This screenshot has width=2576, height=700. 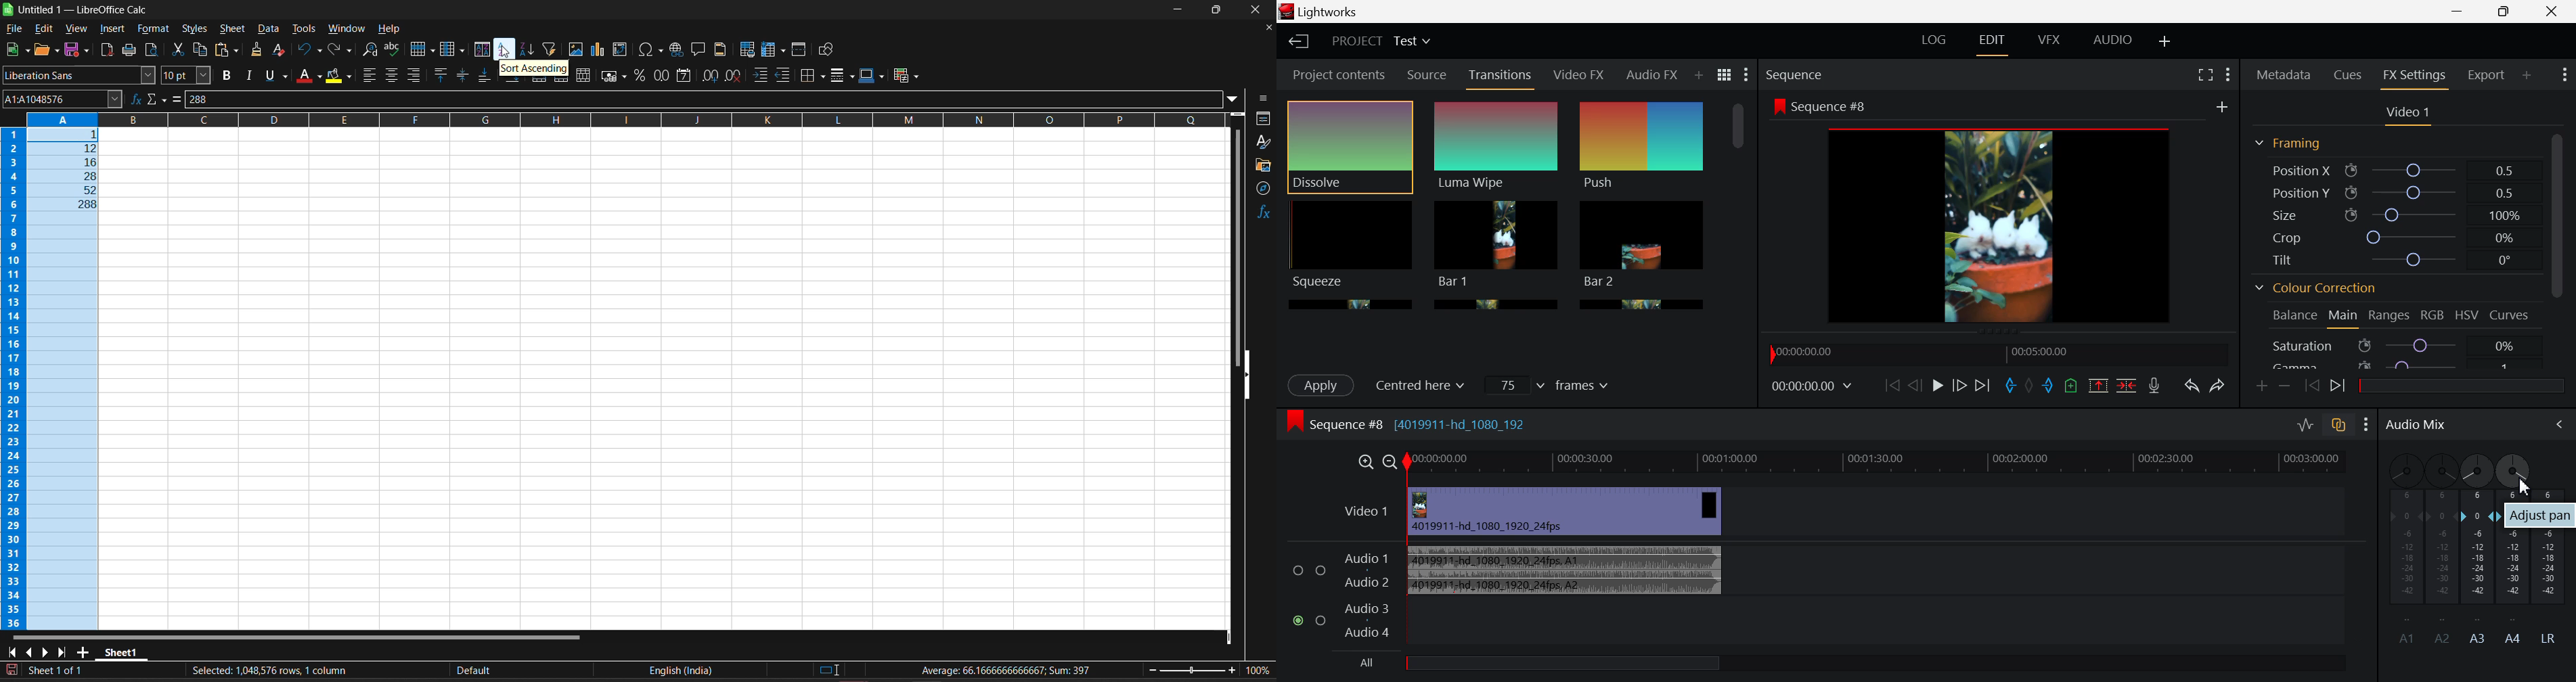 What do you see at coordinates (709, 76) in the screenshot?
I see `increase decimal place` at bounding box center [709, 76].